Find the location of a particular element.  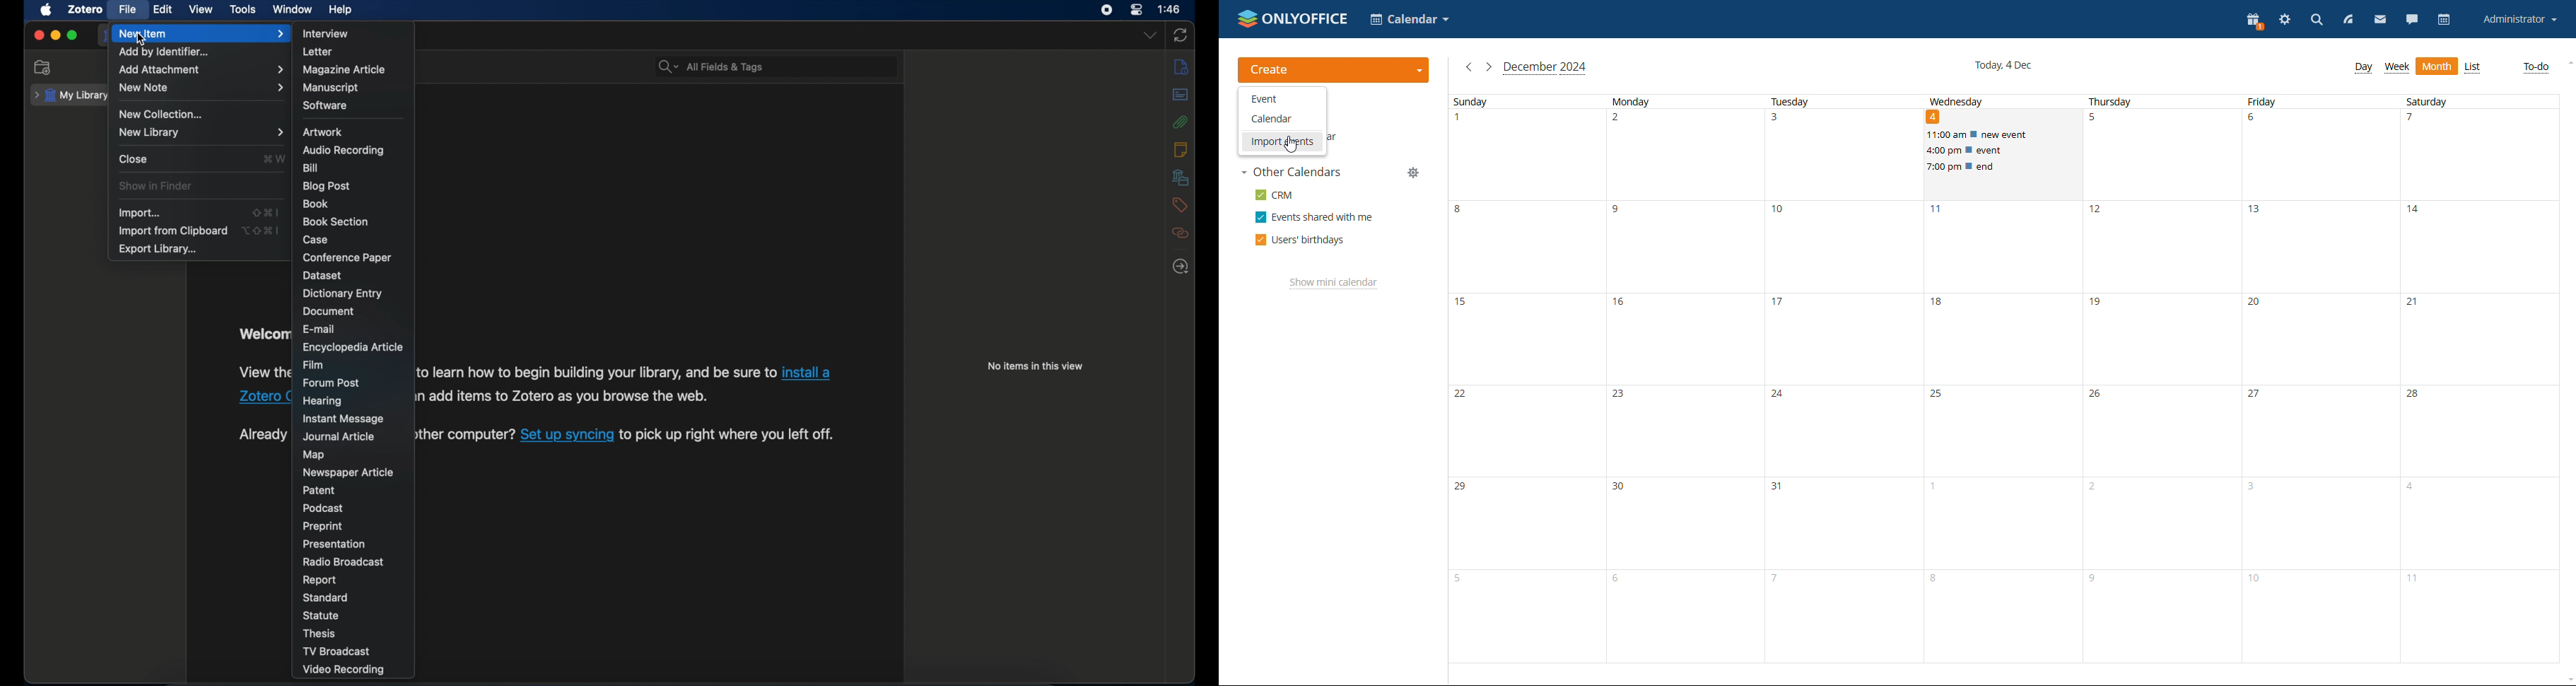

statue is located at coordinates (323, 615).